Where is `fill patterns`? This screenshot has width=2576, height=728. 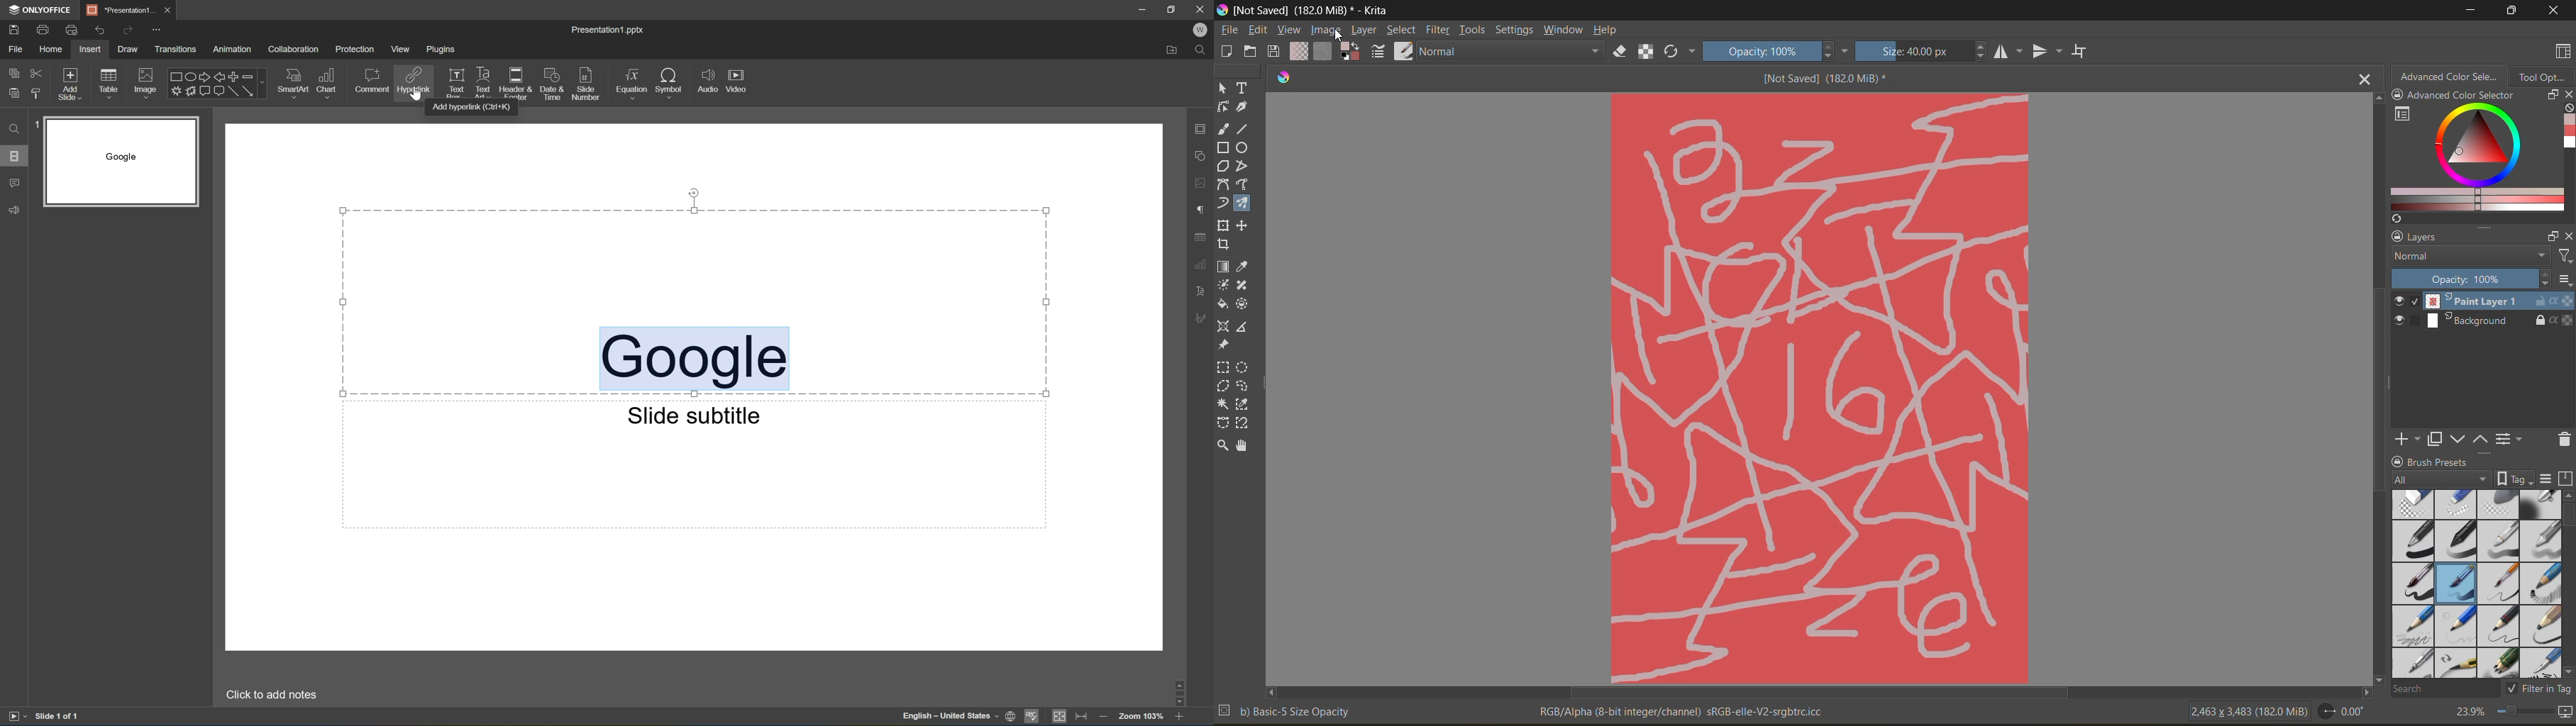 fill patterns is located at coordinates (1325, 50).